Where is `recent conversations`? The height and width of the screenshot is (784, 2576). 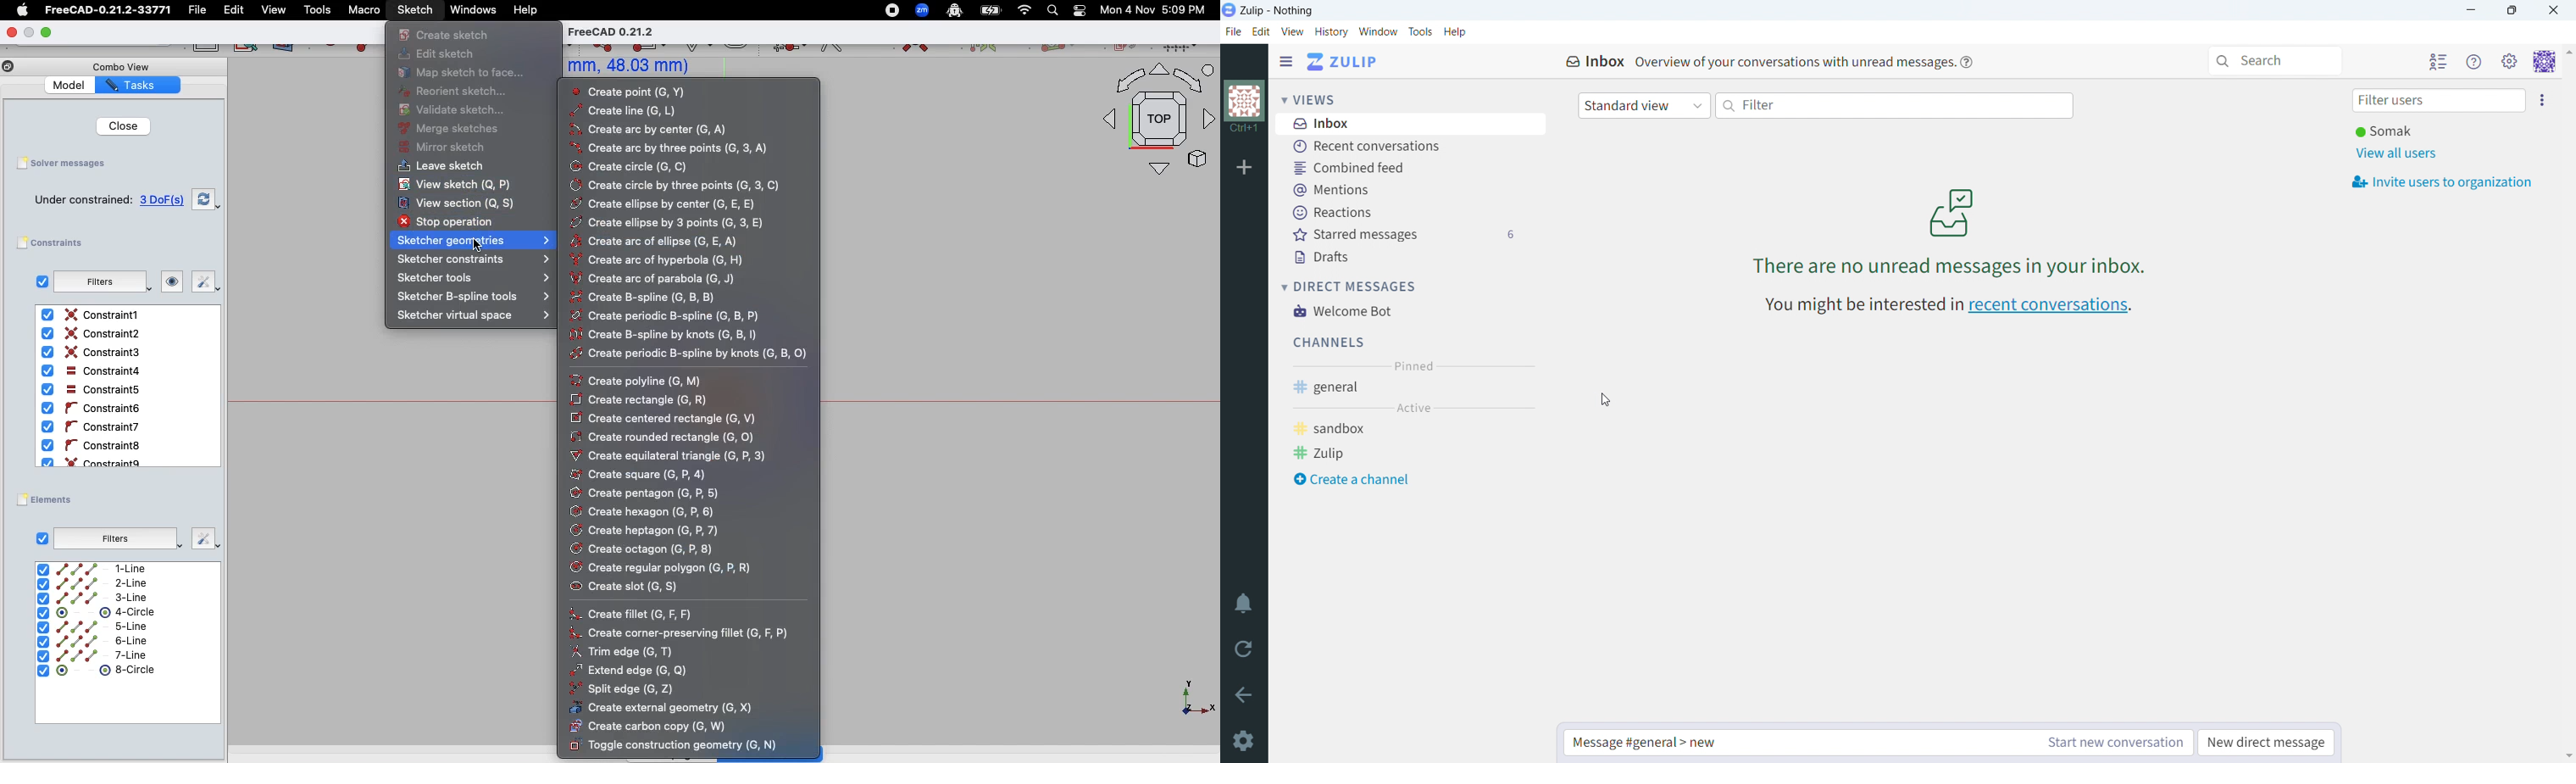
recent conversations is located at coordinates (1400, 148).